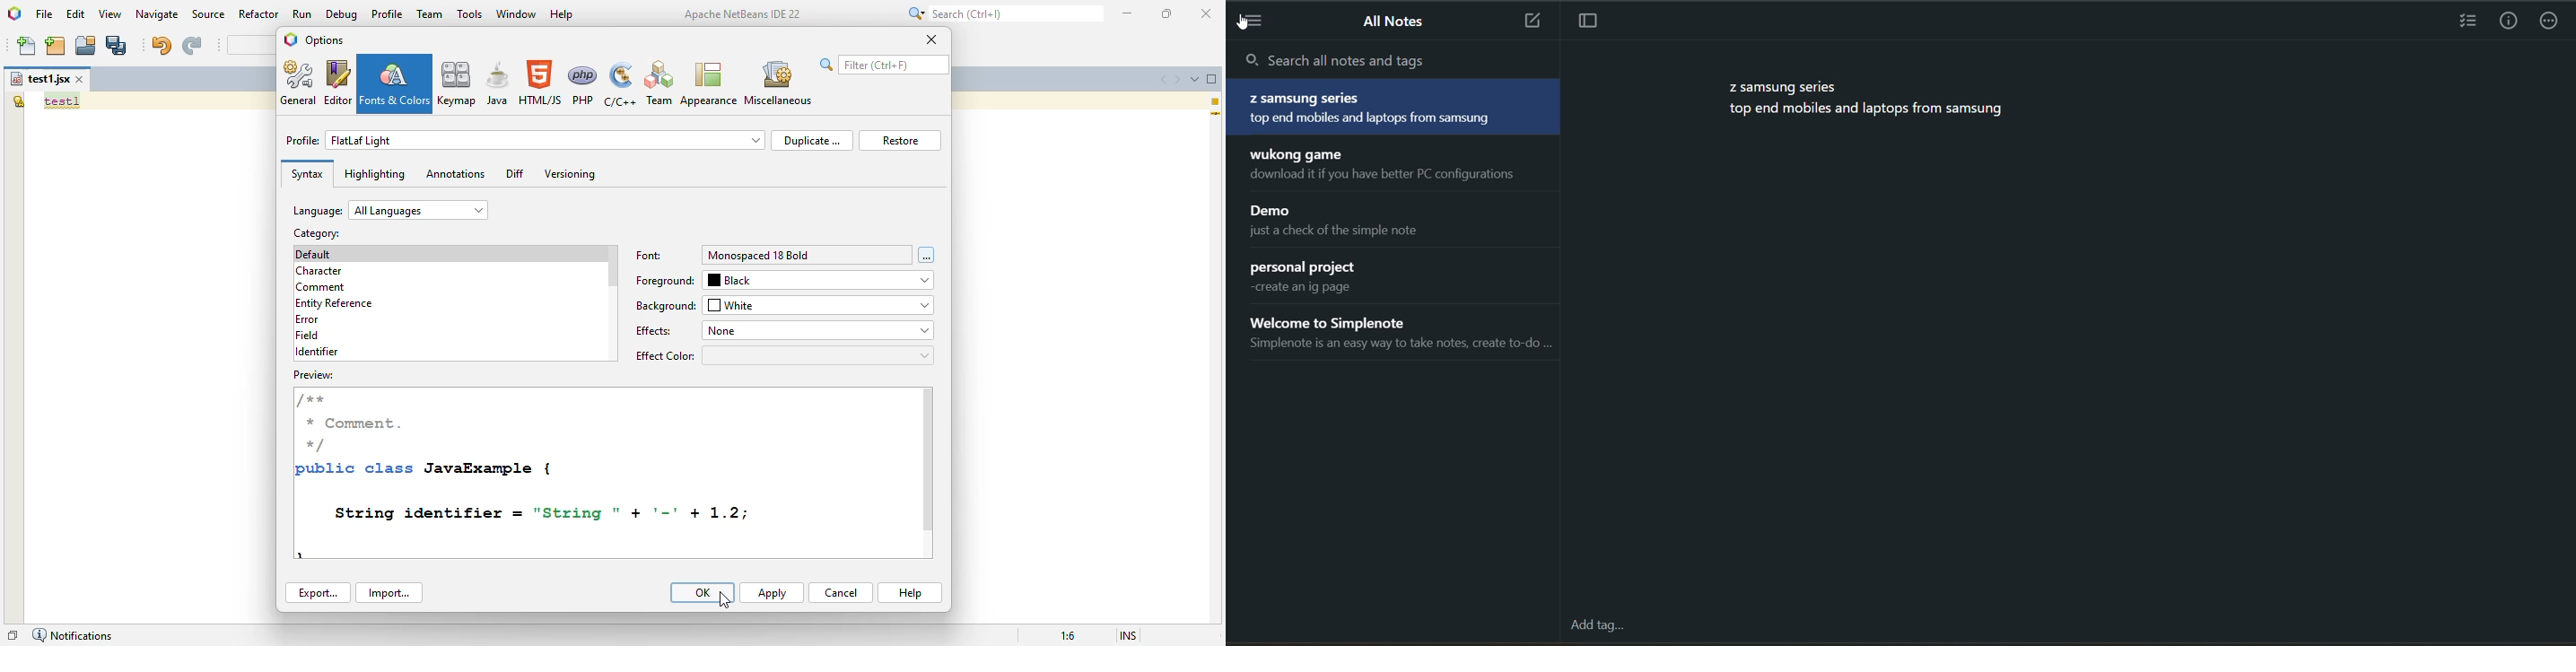  I want to click on all notes, so click(1388, 21).